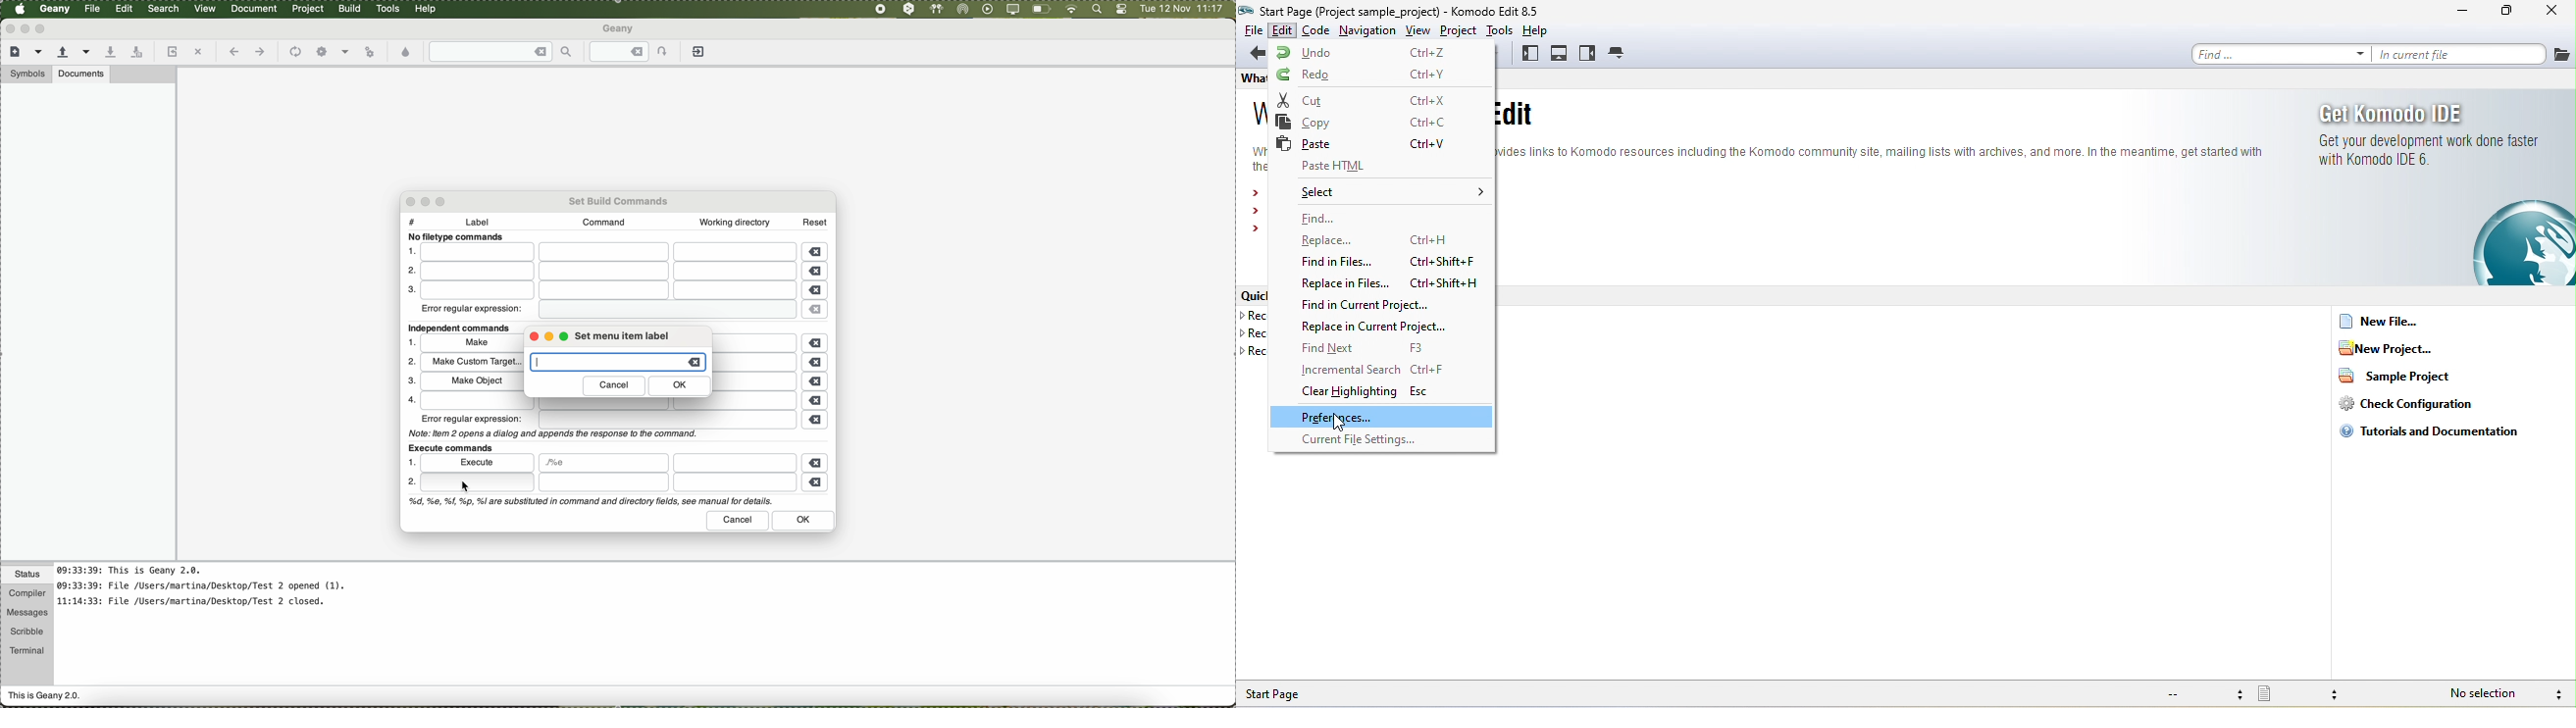 Image resolution: width=2576 pixels, height=728 pixels. I want to click on Geany, so click(620, 30).